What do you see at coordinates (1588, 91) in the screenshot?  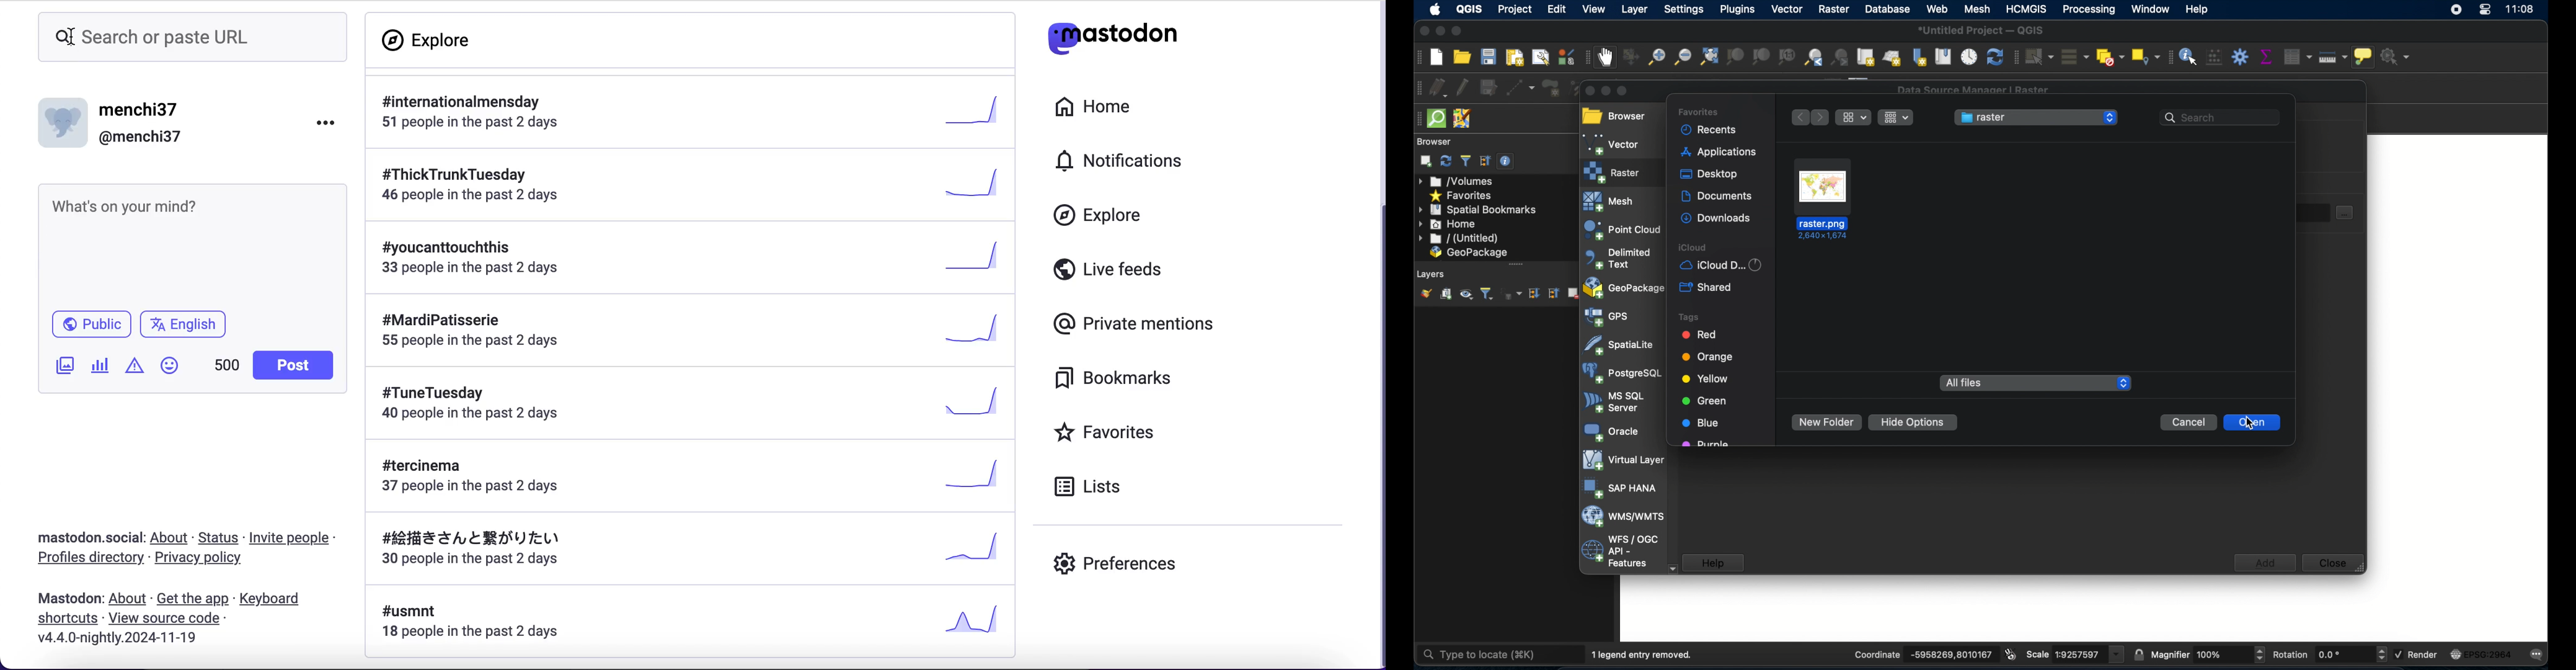 I see `close` at bounding box center [1588, 91].